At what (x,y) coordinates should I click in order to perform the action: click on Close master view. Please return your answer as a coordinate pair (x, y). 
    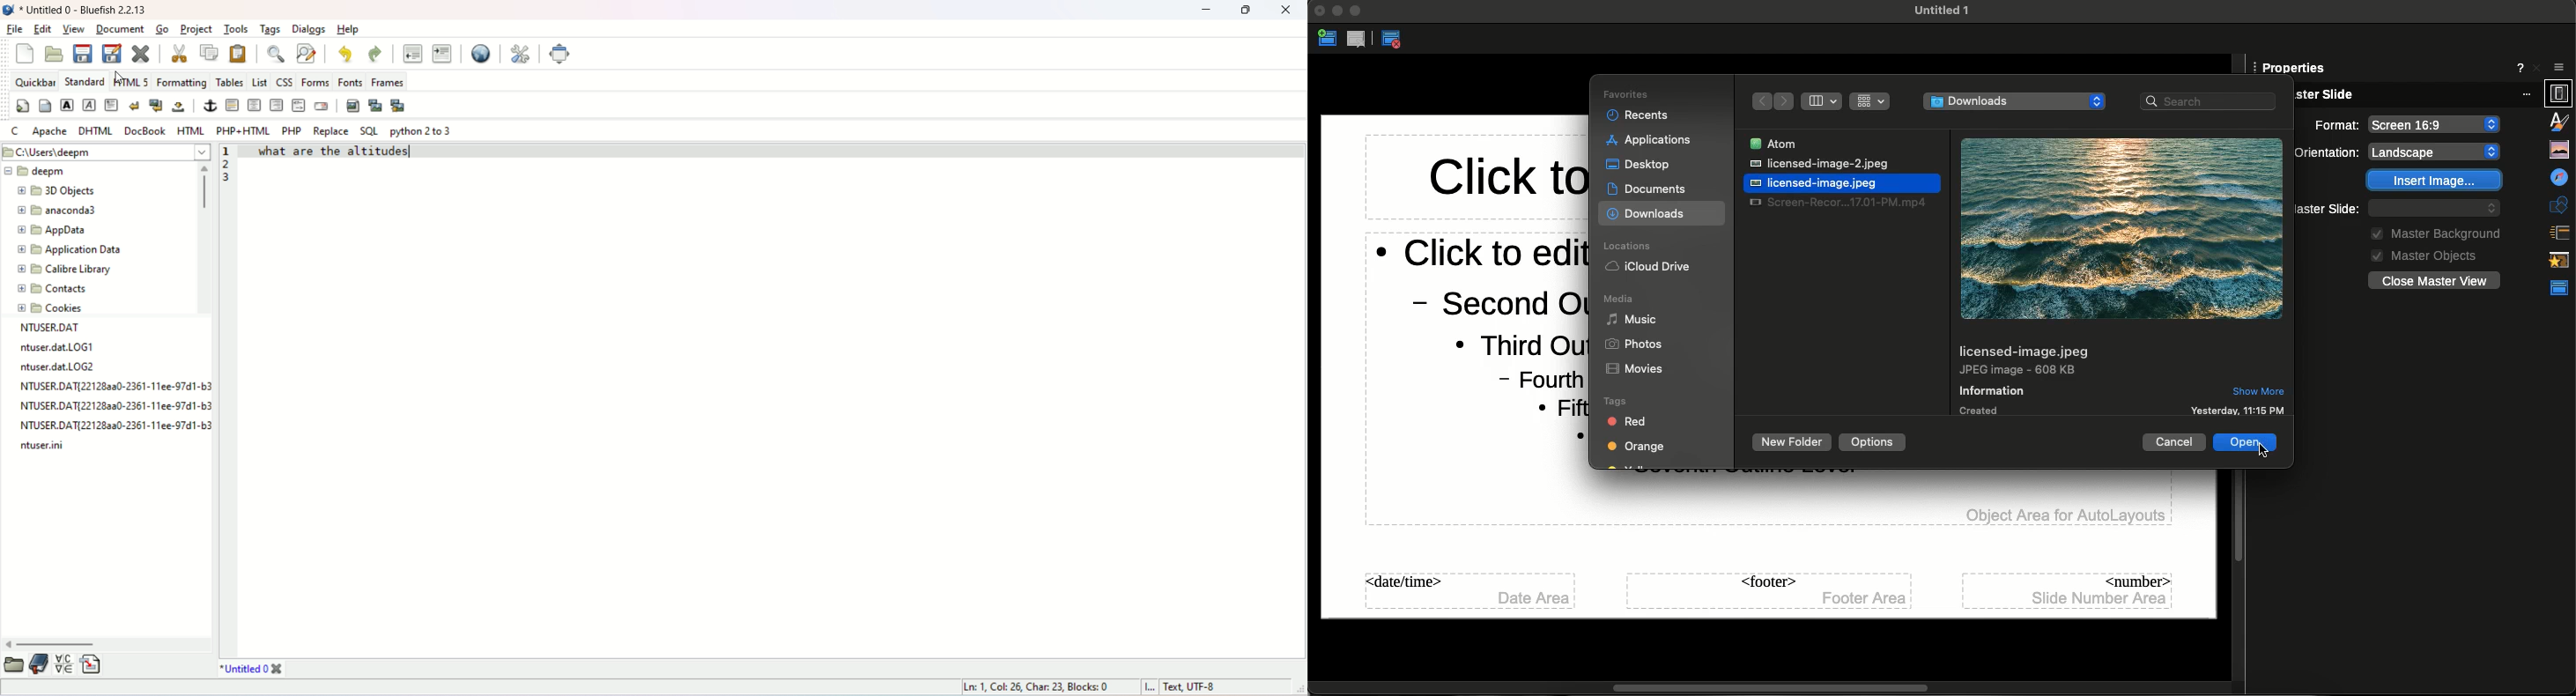
    Looking at the image, I should click on (2433, 279).